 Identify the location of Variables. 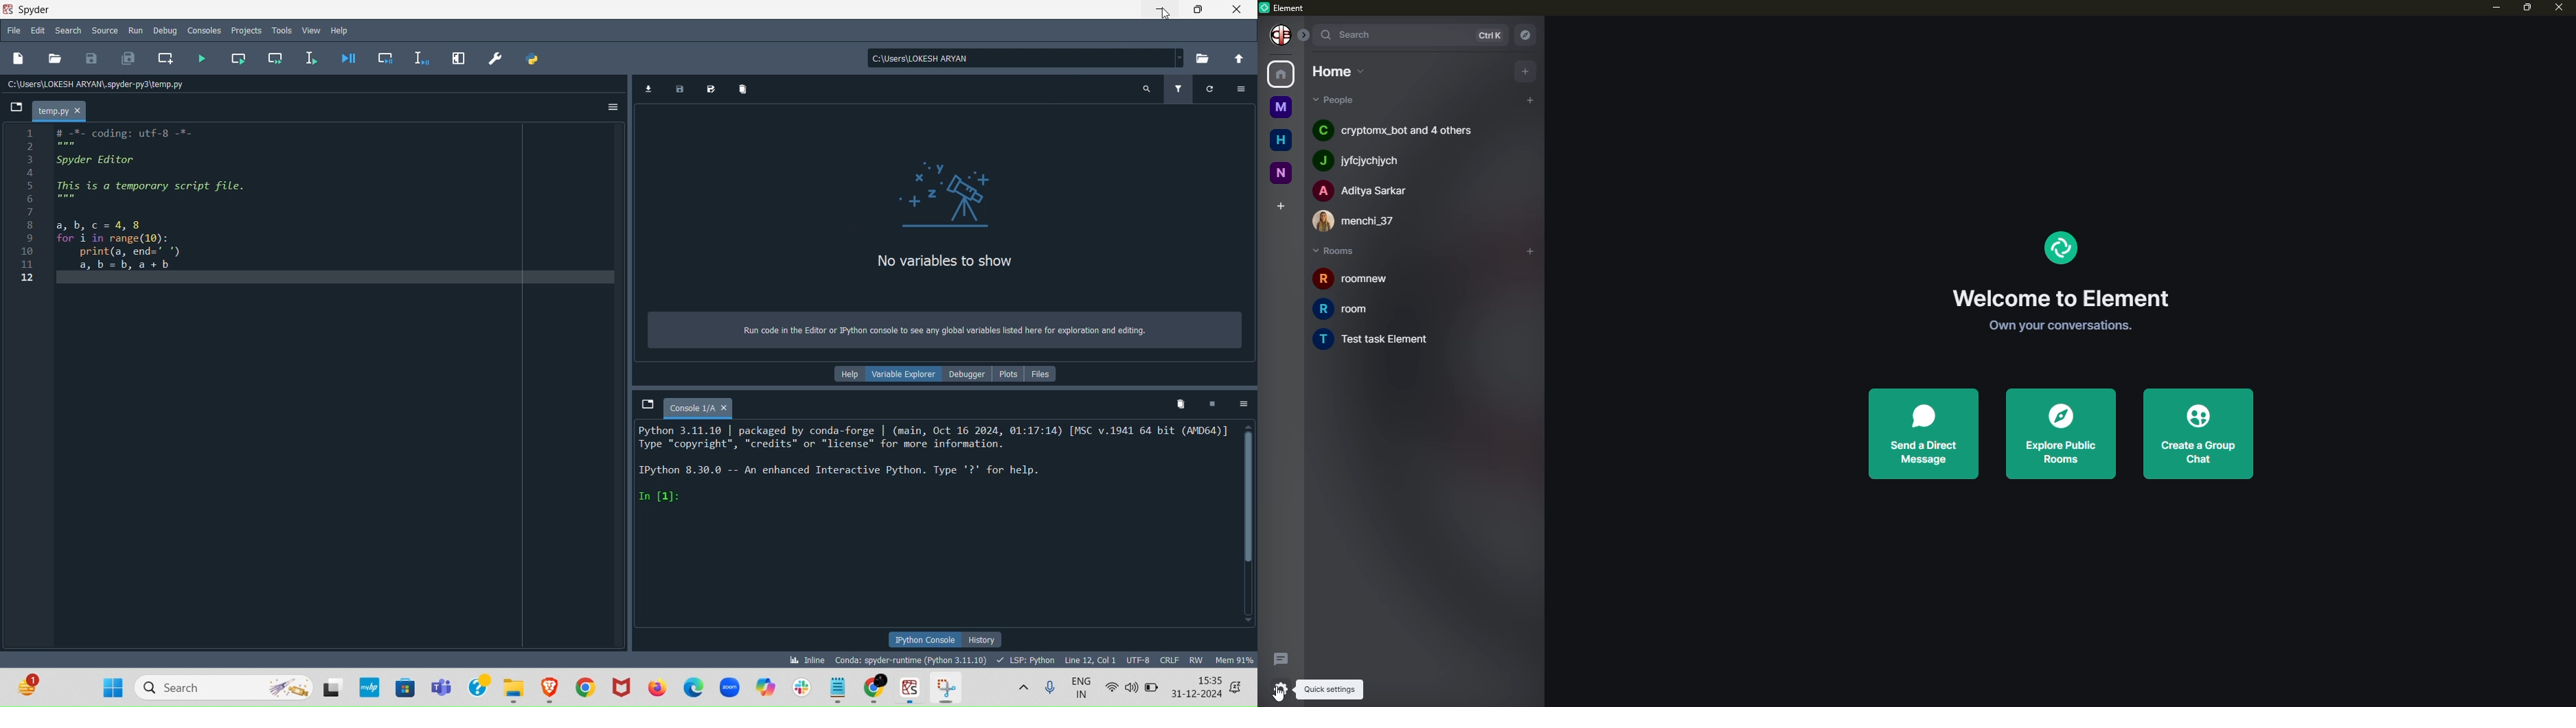
(943, 219).